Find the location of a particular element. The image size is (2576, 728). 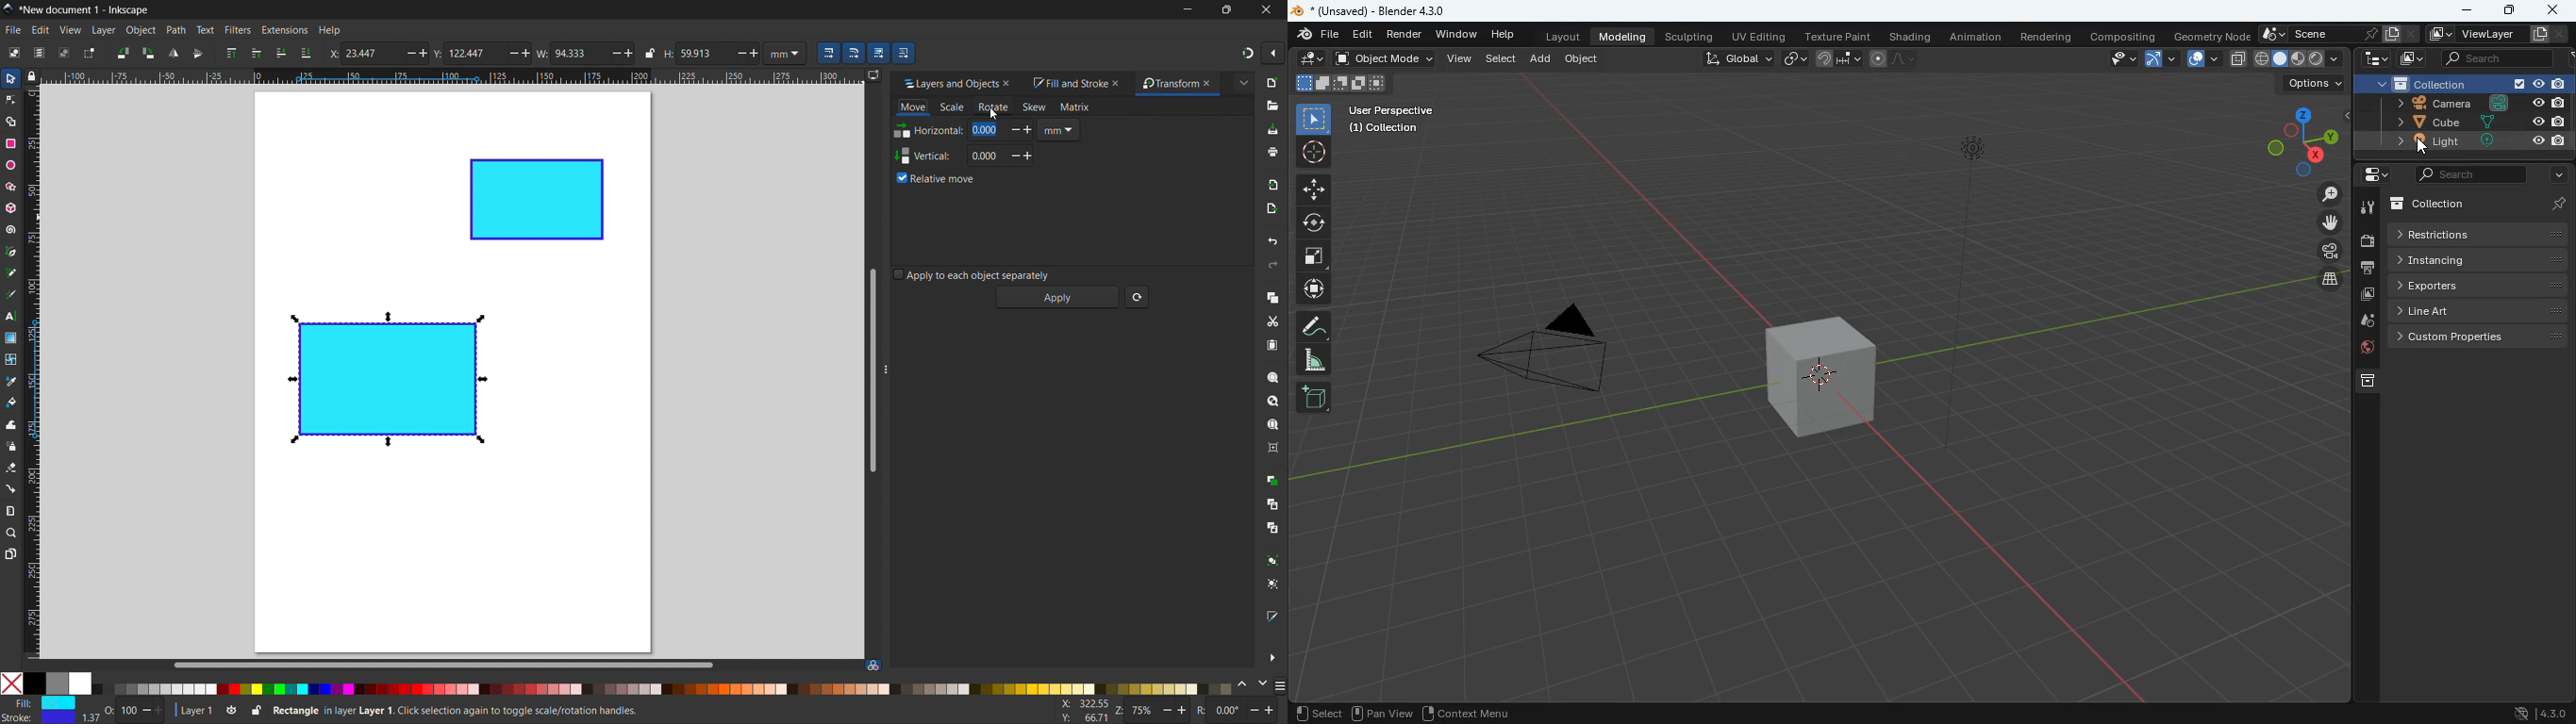

square is located at coordinates (1312, 257).